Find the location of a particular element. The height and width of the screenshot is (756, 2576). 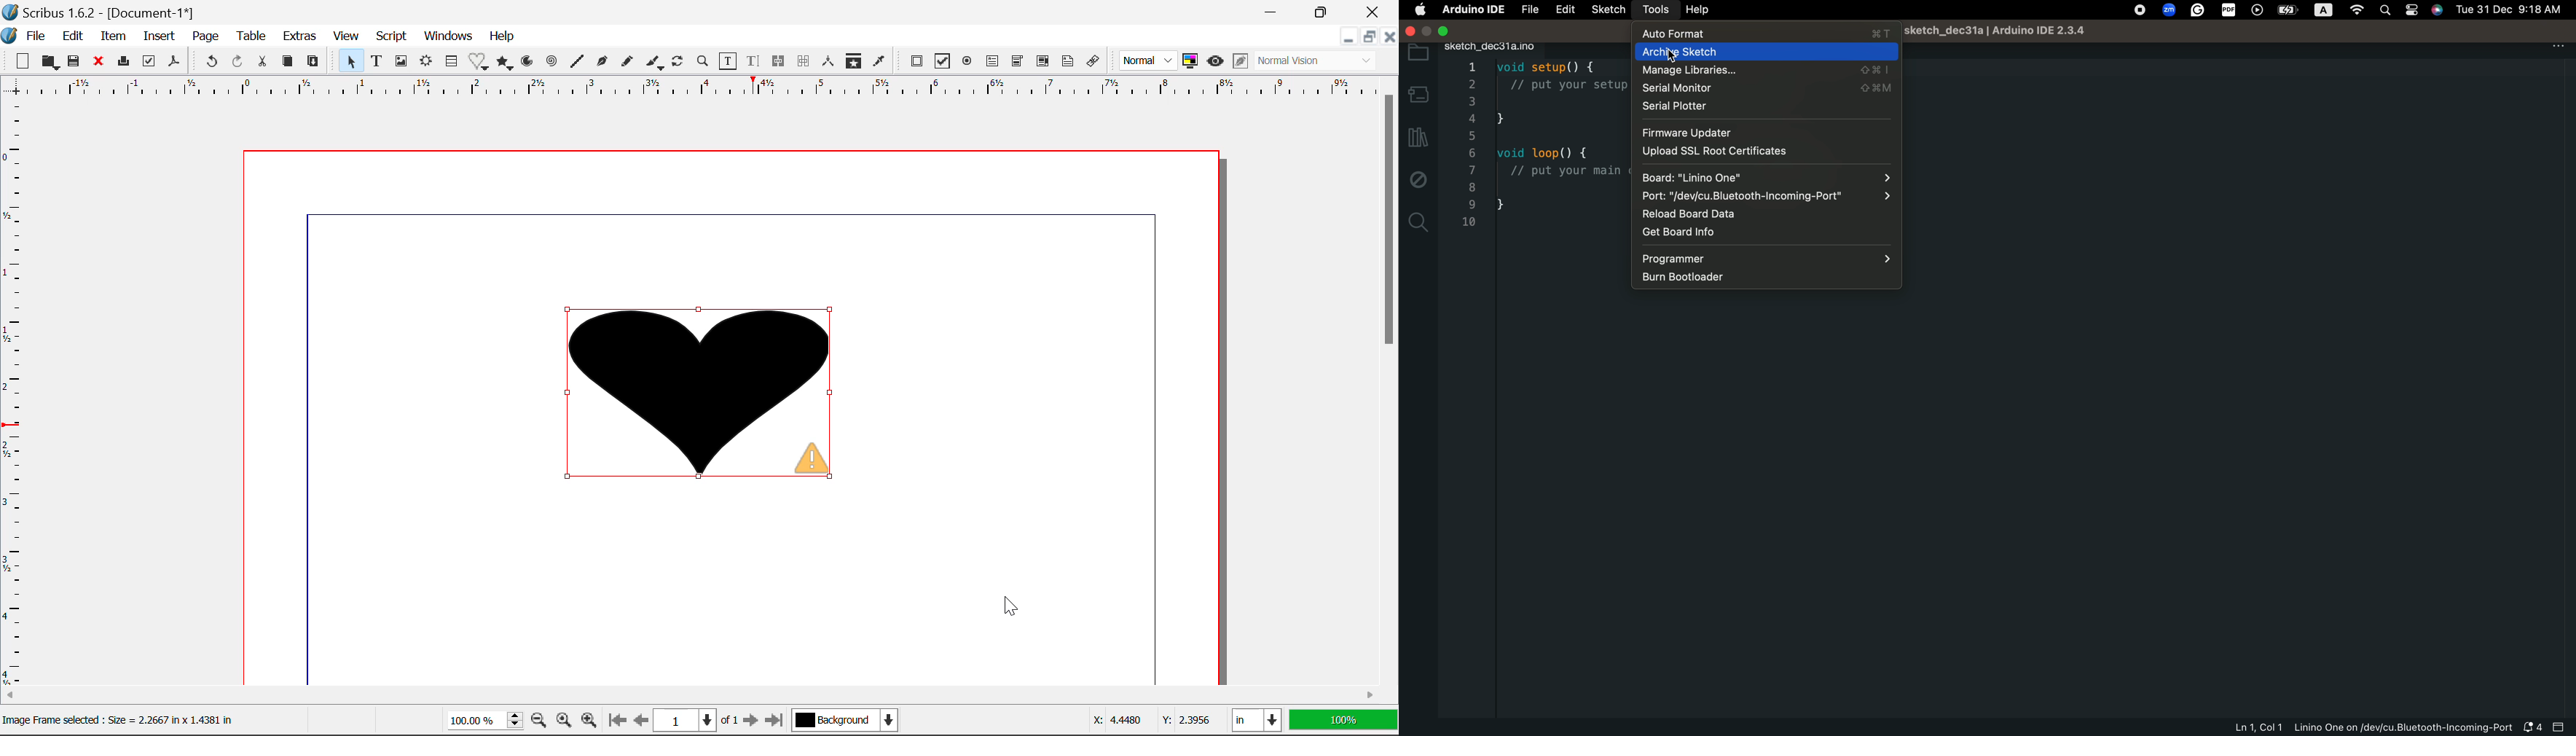

Select is located at coordinates (350, 61).